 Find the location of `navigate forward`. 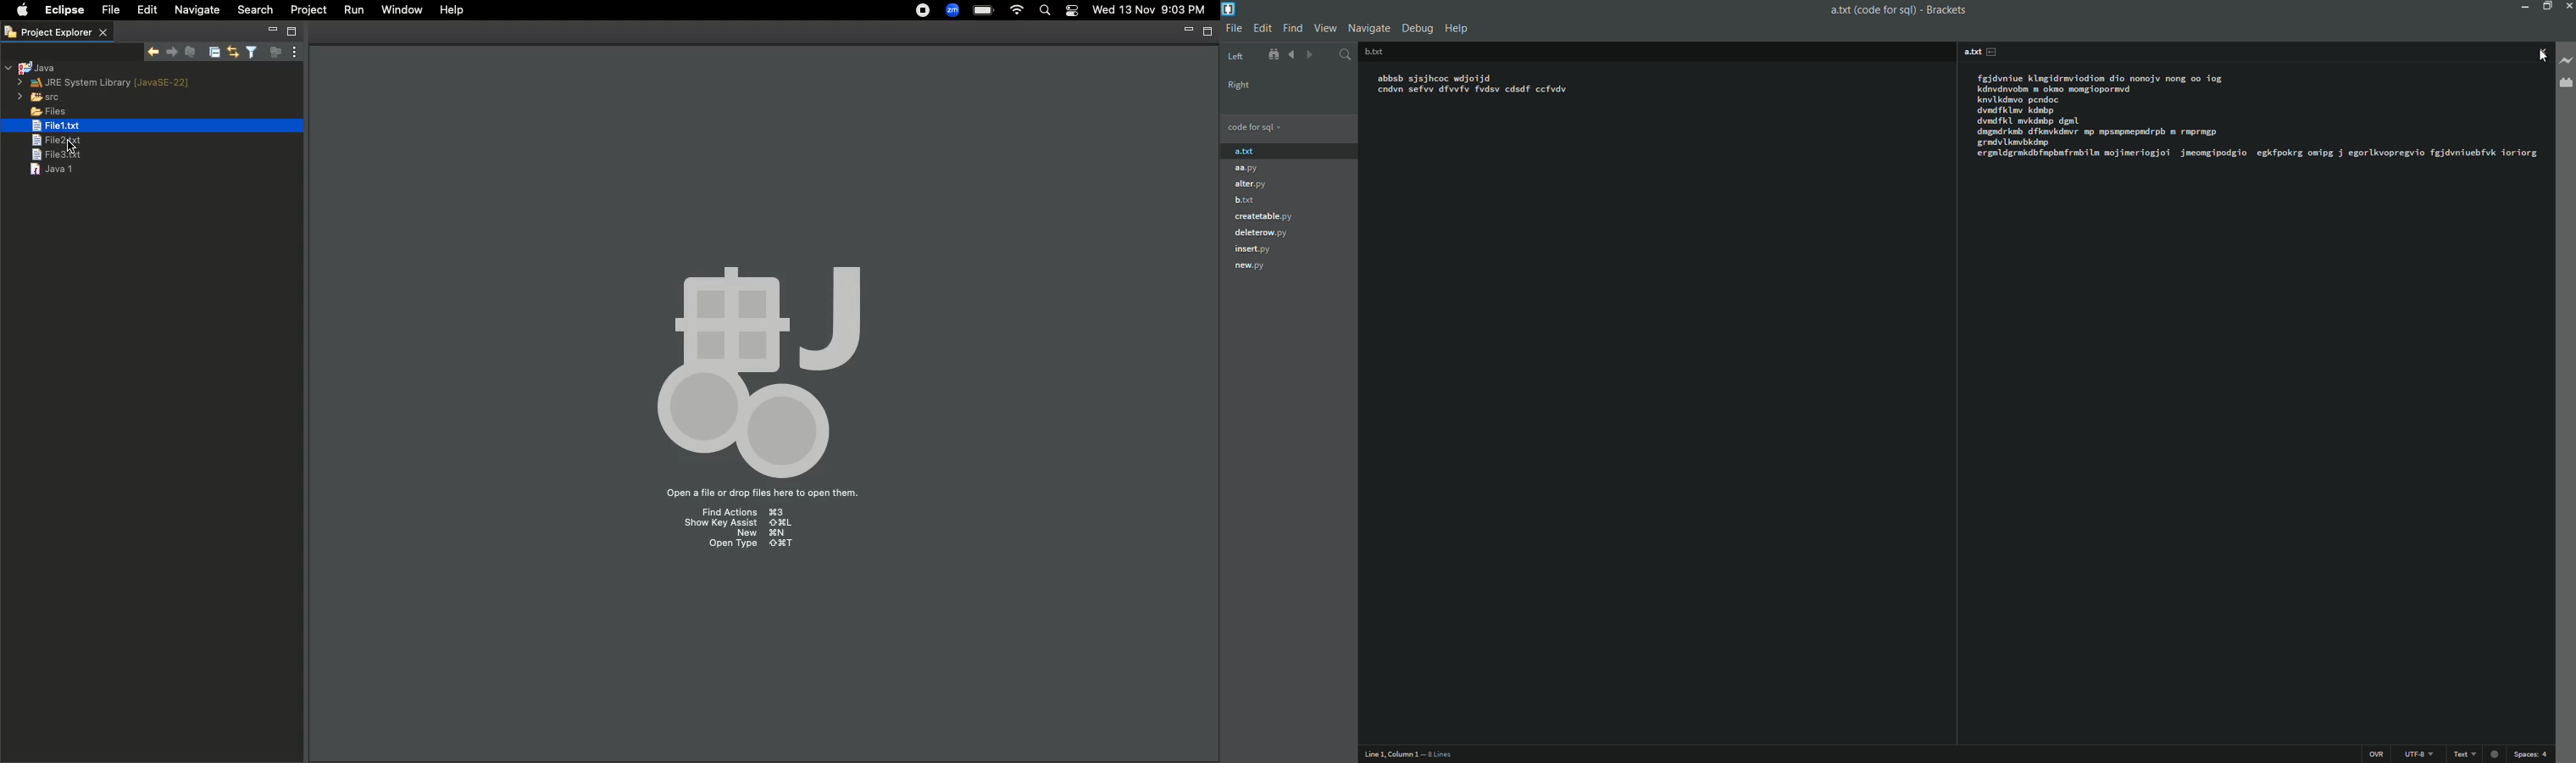

navigate forward is located at coordinates (1308, 55).